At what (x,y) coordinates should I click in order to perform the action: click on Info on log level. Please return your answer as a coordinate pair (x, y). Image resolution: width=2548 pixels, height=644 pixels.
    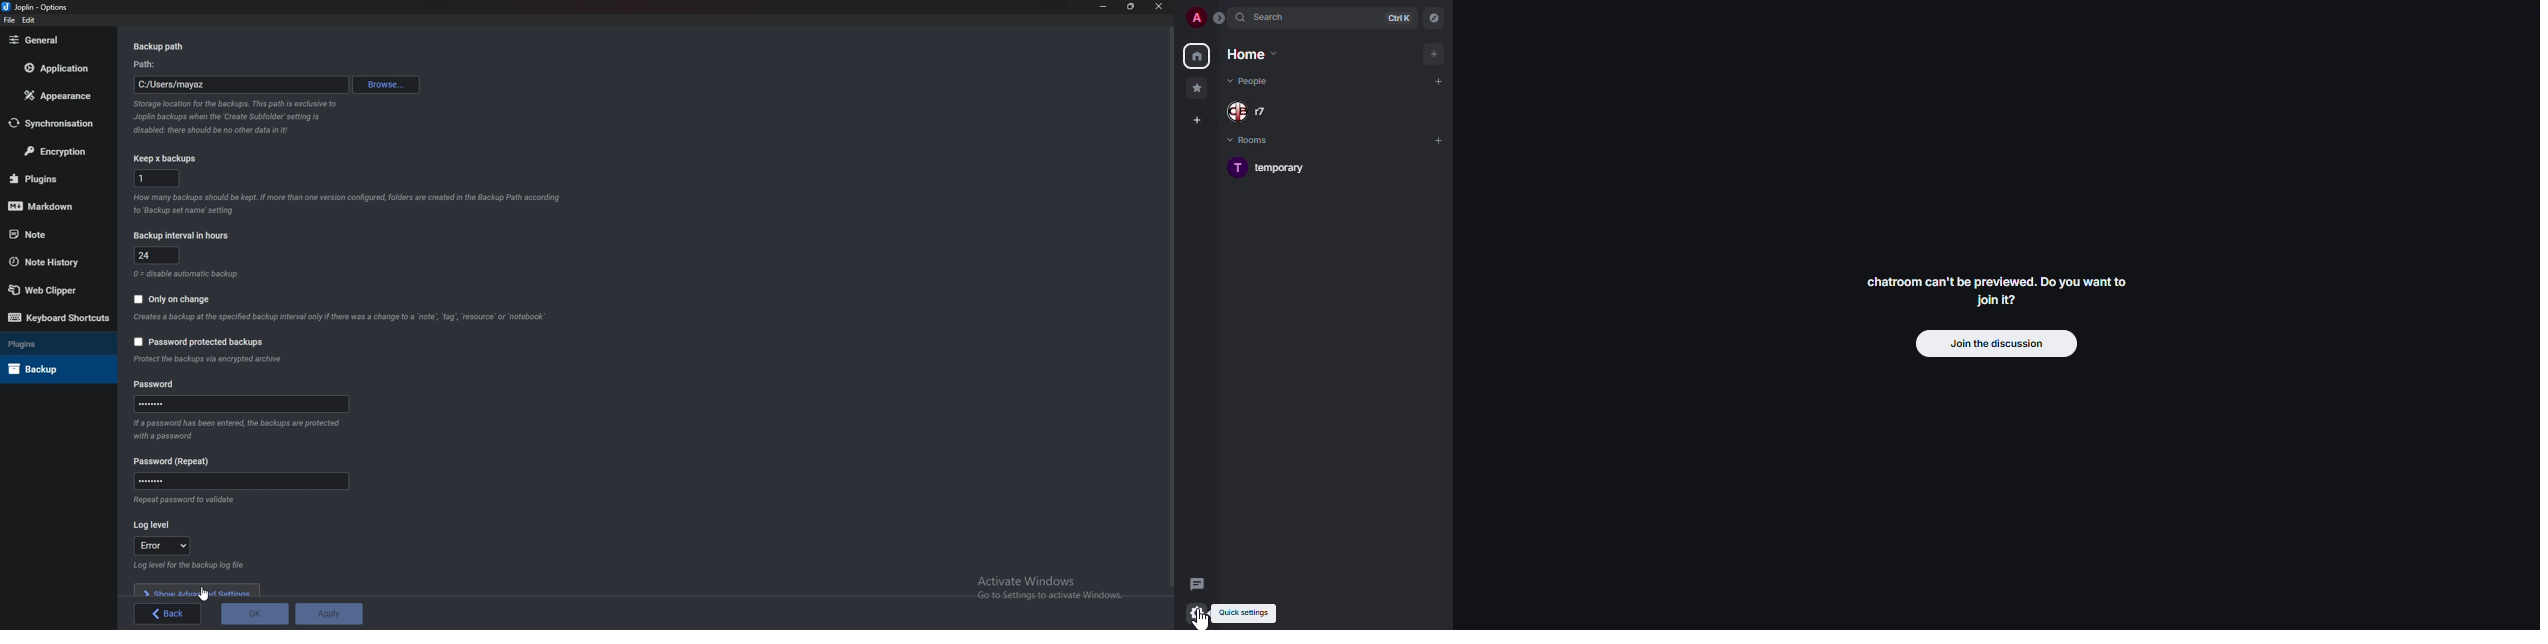
    Looking at the image, I should click on (194, 565).